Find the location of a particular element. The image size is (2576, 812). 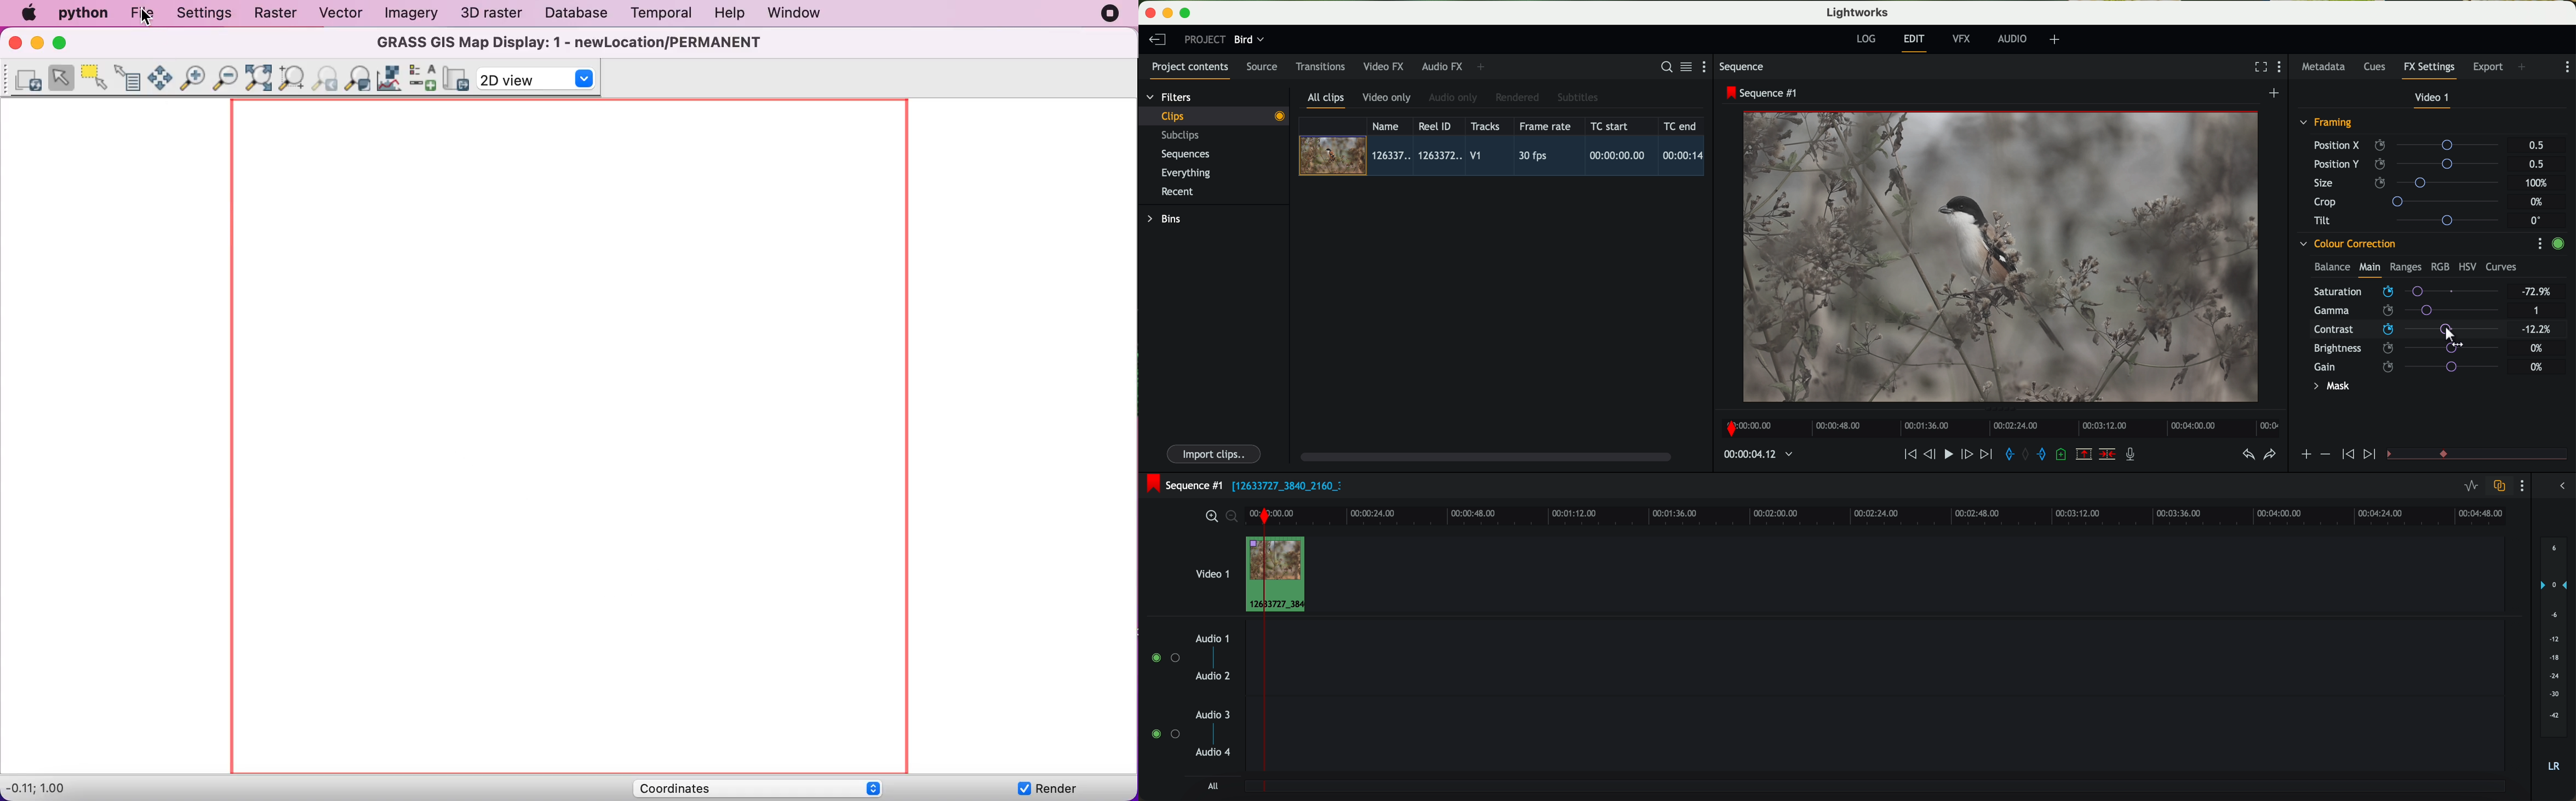

maximize program is located at coordinates (1187, 13).